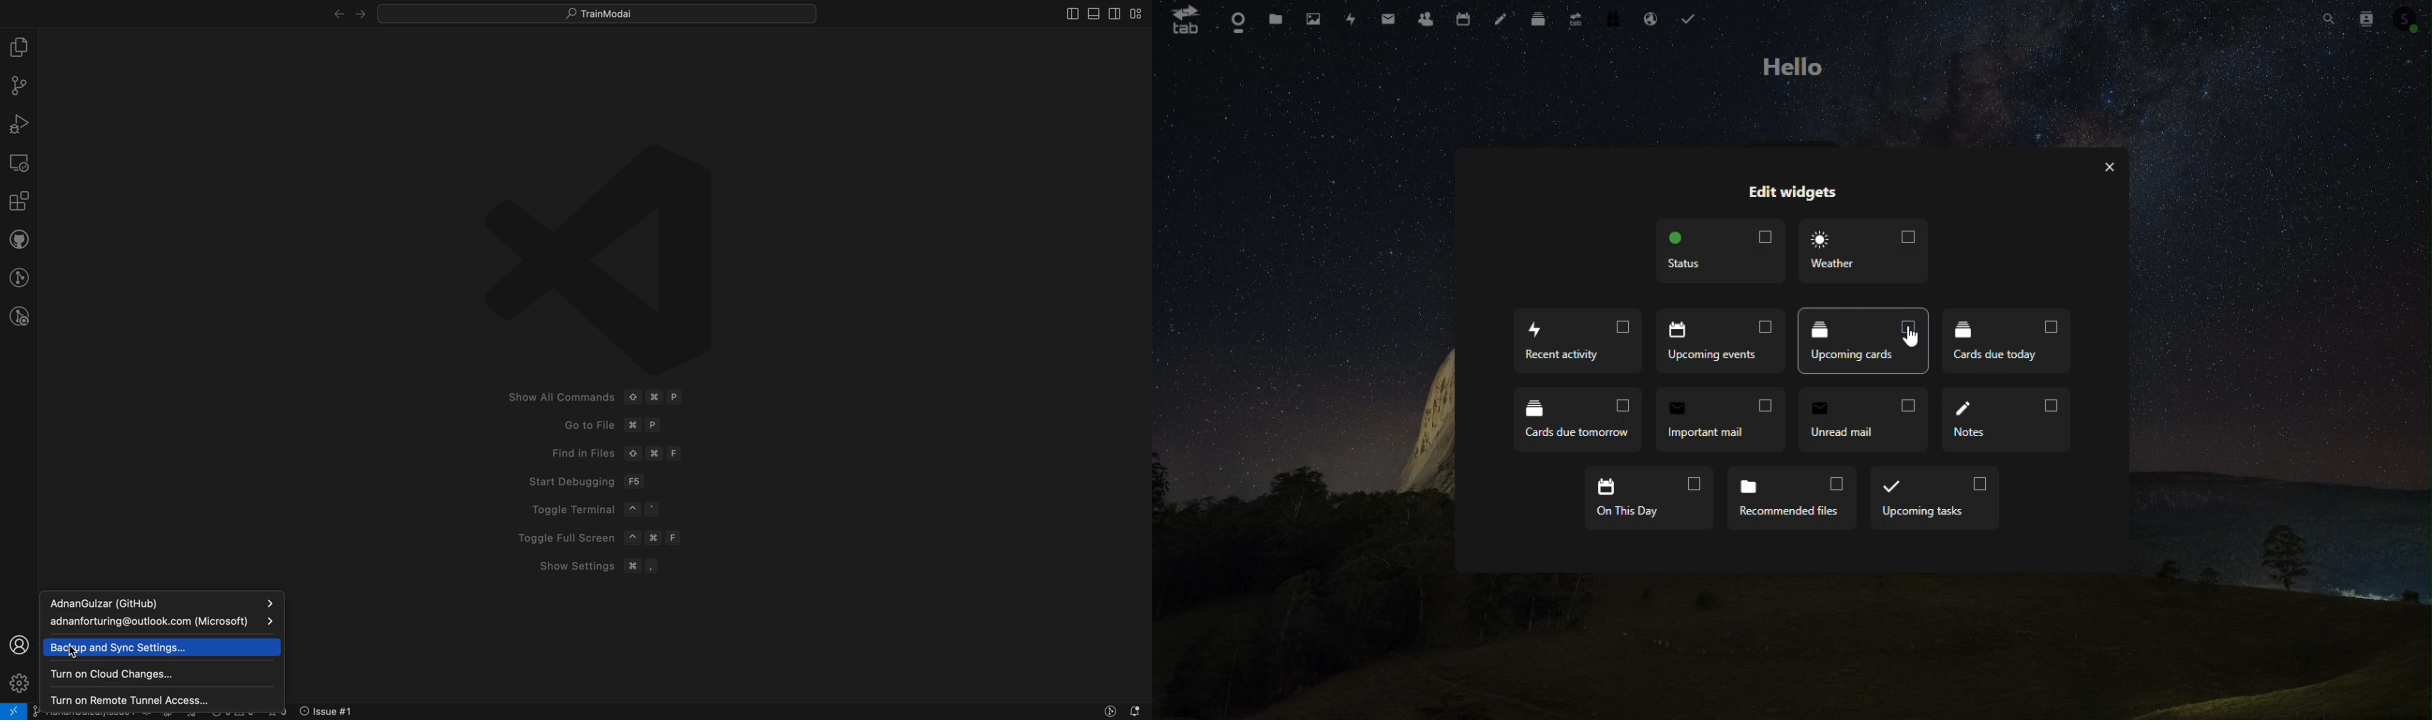 The image size is (2436, 728). I want to click on Upcoming task, so click(1933, 496).